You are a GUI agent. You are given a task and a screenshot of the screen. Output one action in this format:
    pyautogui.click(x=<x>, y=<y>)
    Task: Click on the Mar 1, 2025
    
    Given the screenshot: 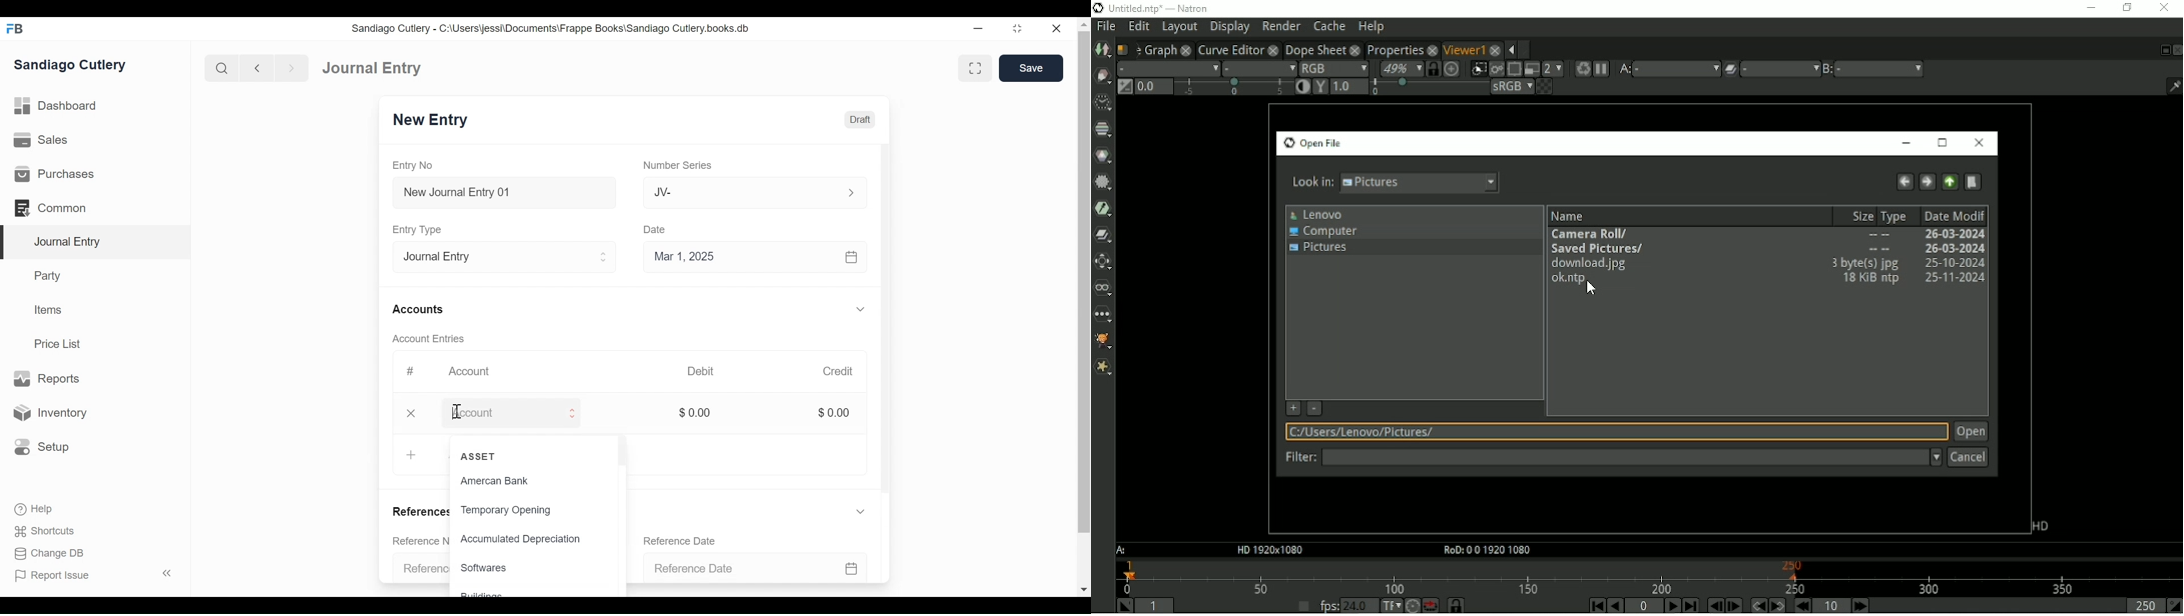 What is the action you would take?
    pyautogui.click(x=763, y=256)
    